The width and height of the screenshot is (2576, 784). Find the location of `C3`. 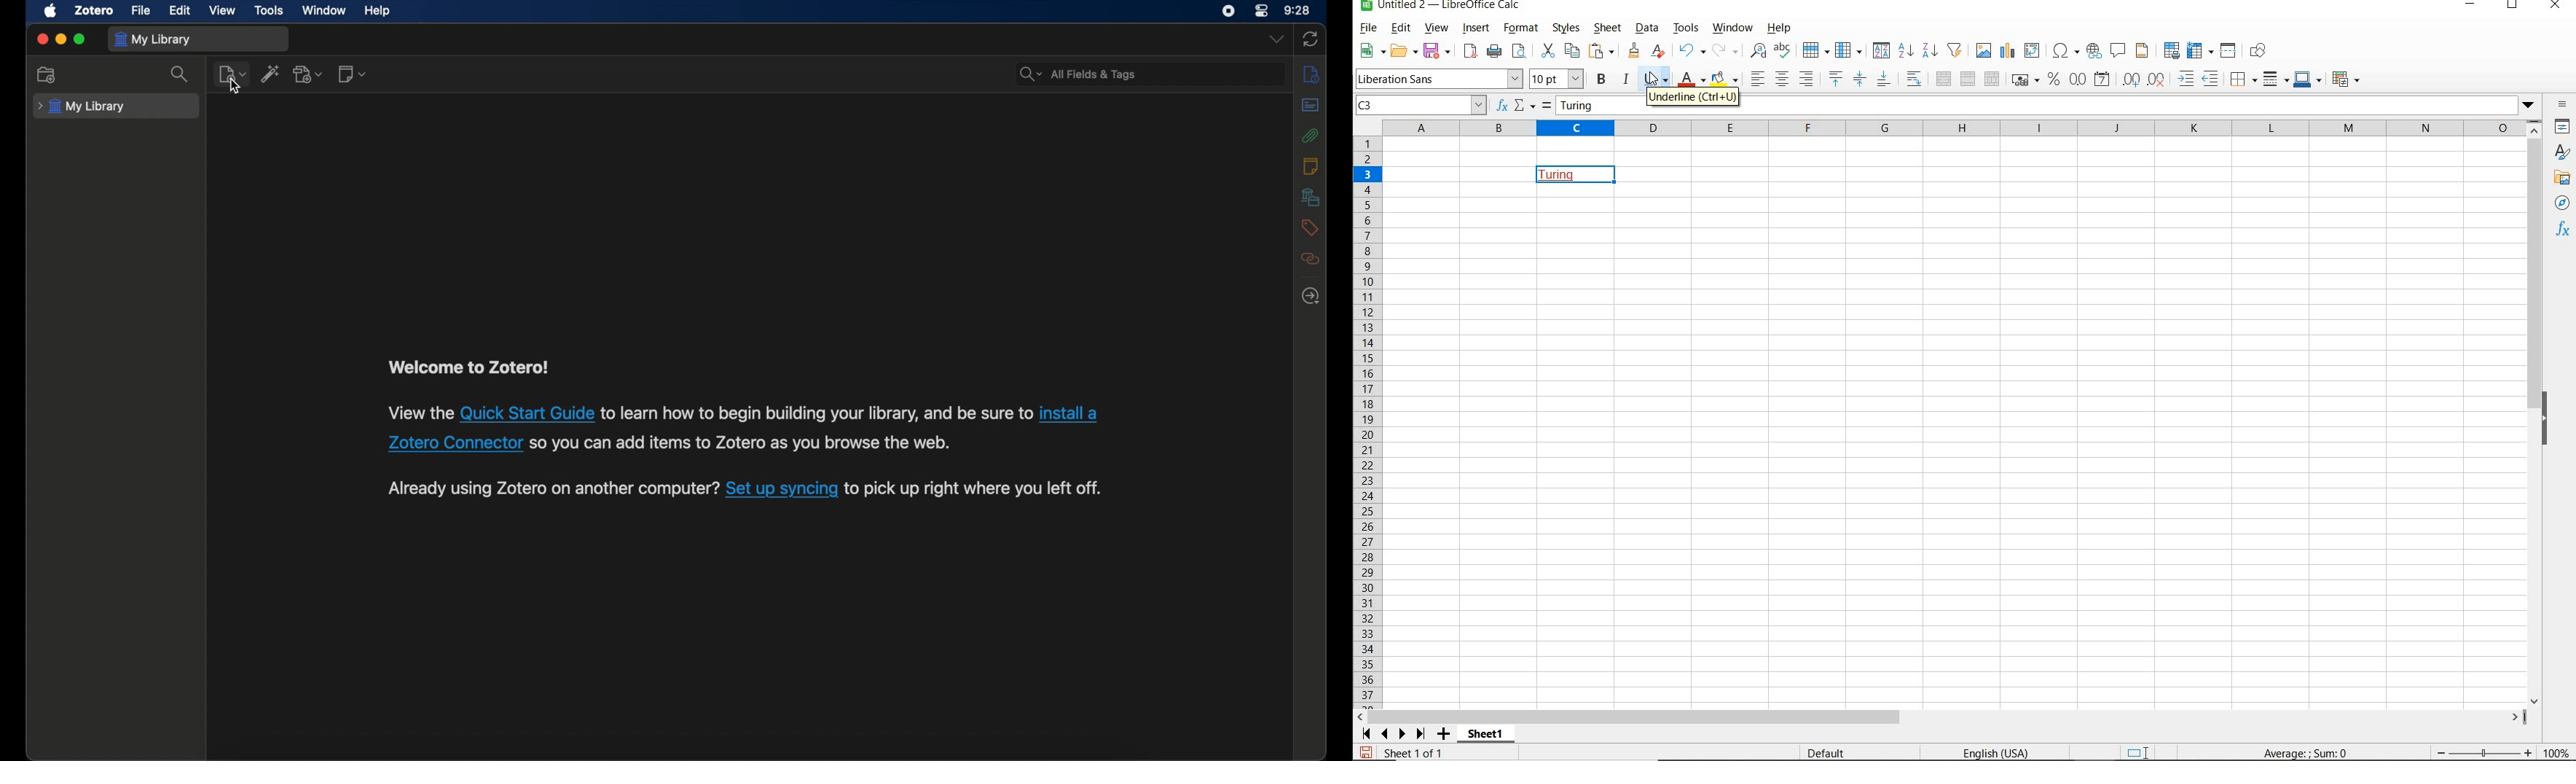

C3 is located at coordinates (1421, 104).